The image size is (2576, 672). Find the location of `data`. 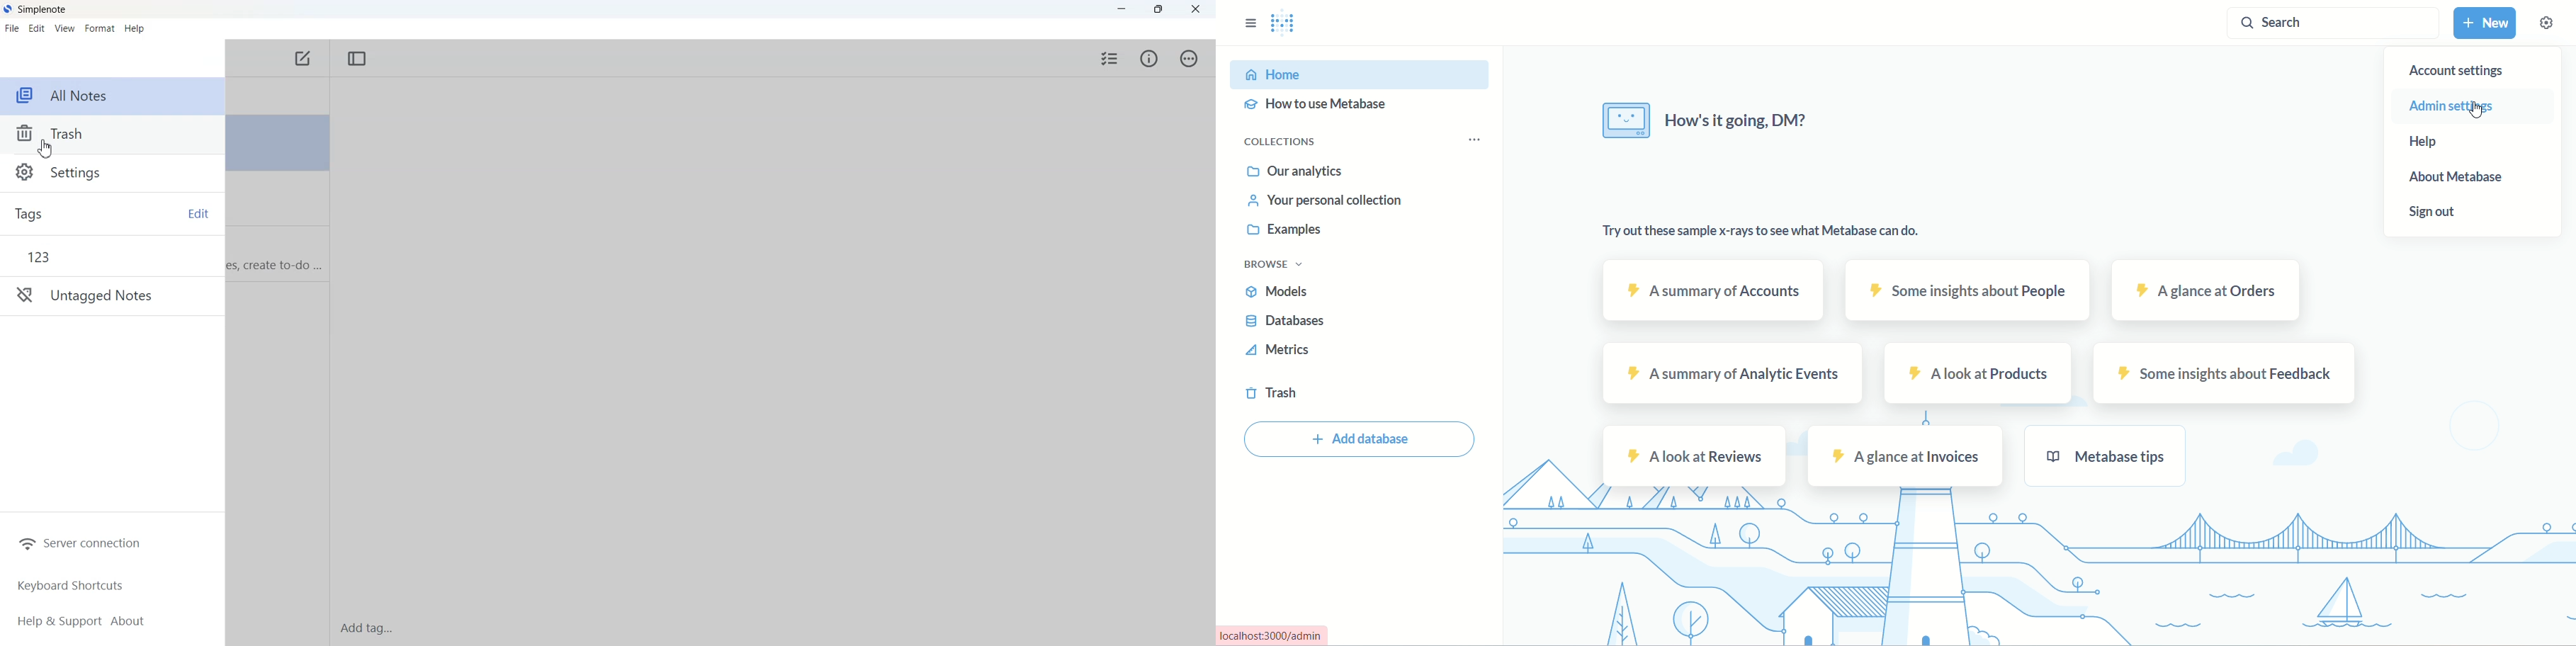

data is located at coordinates (1770, 233).